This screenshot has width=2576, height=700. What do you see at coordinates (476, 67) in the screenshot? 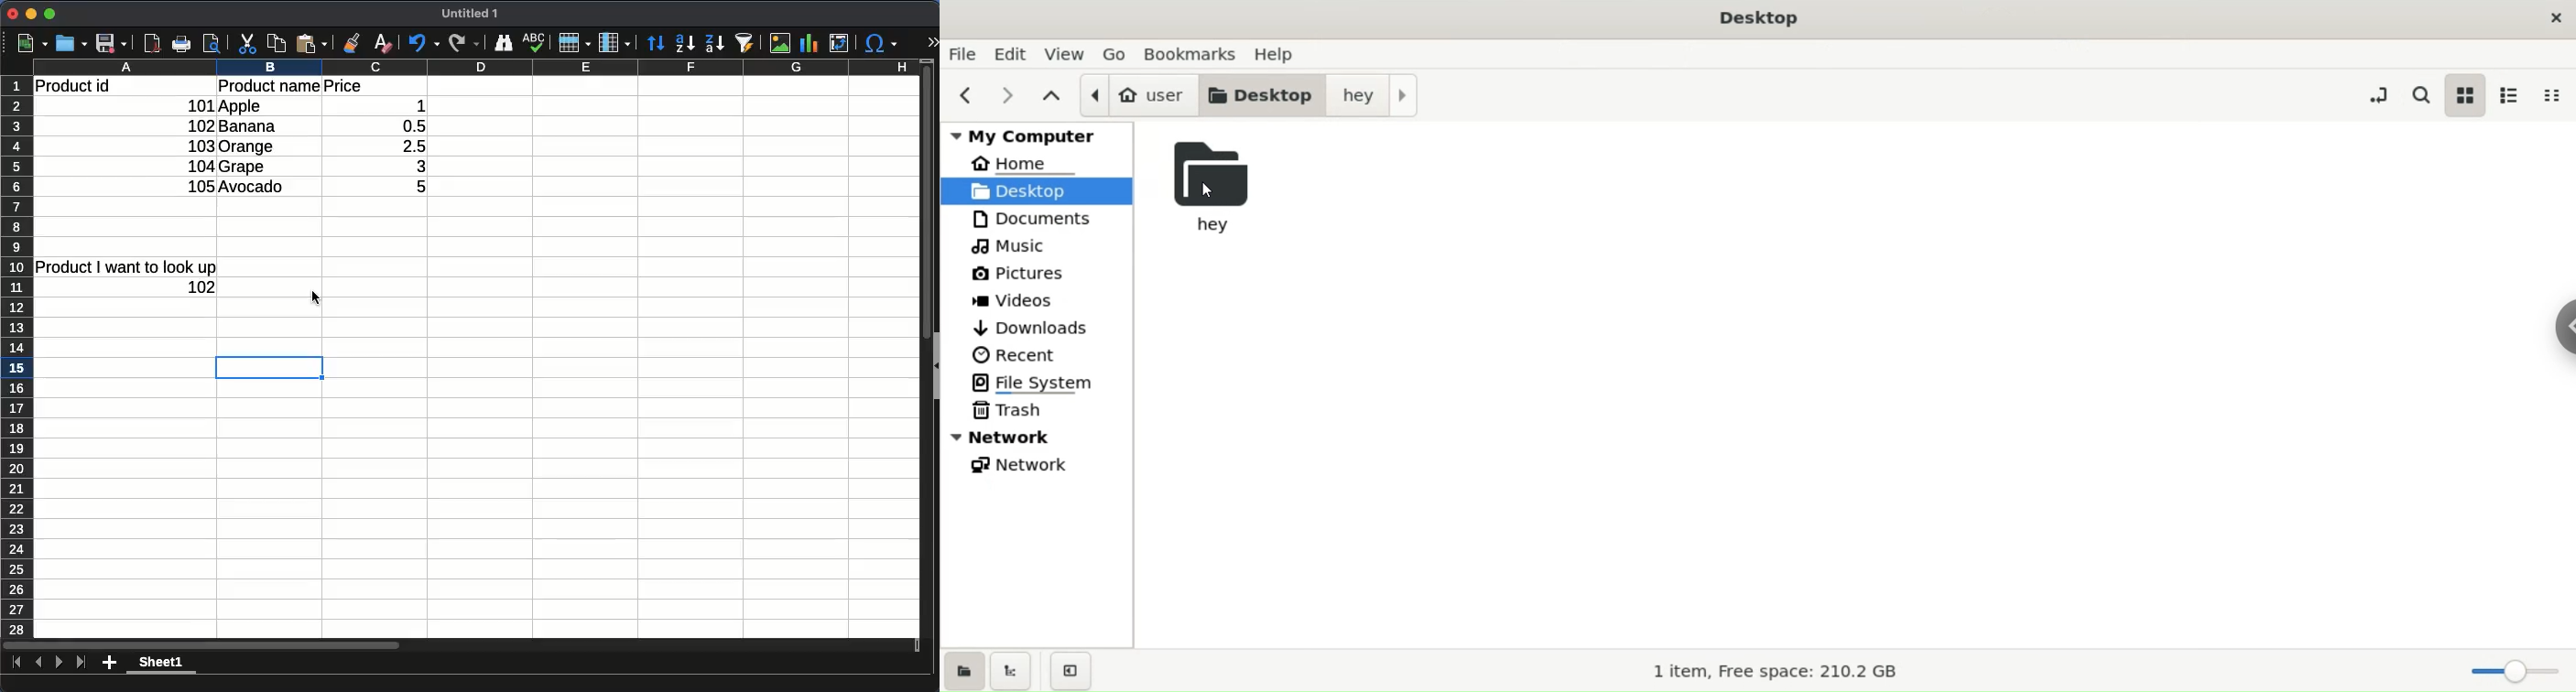
I see `column` at bounding box center [476, 67].